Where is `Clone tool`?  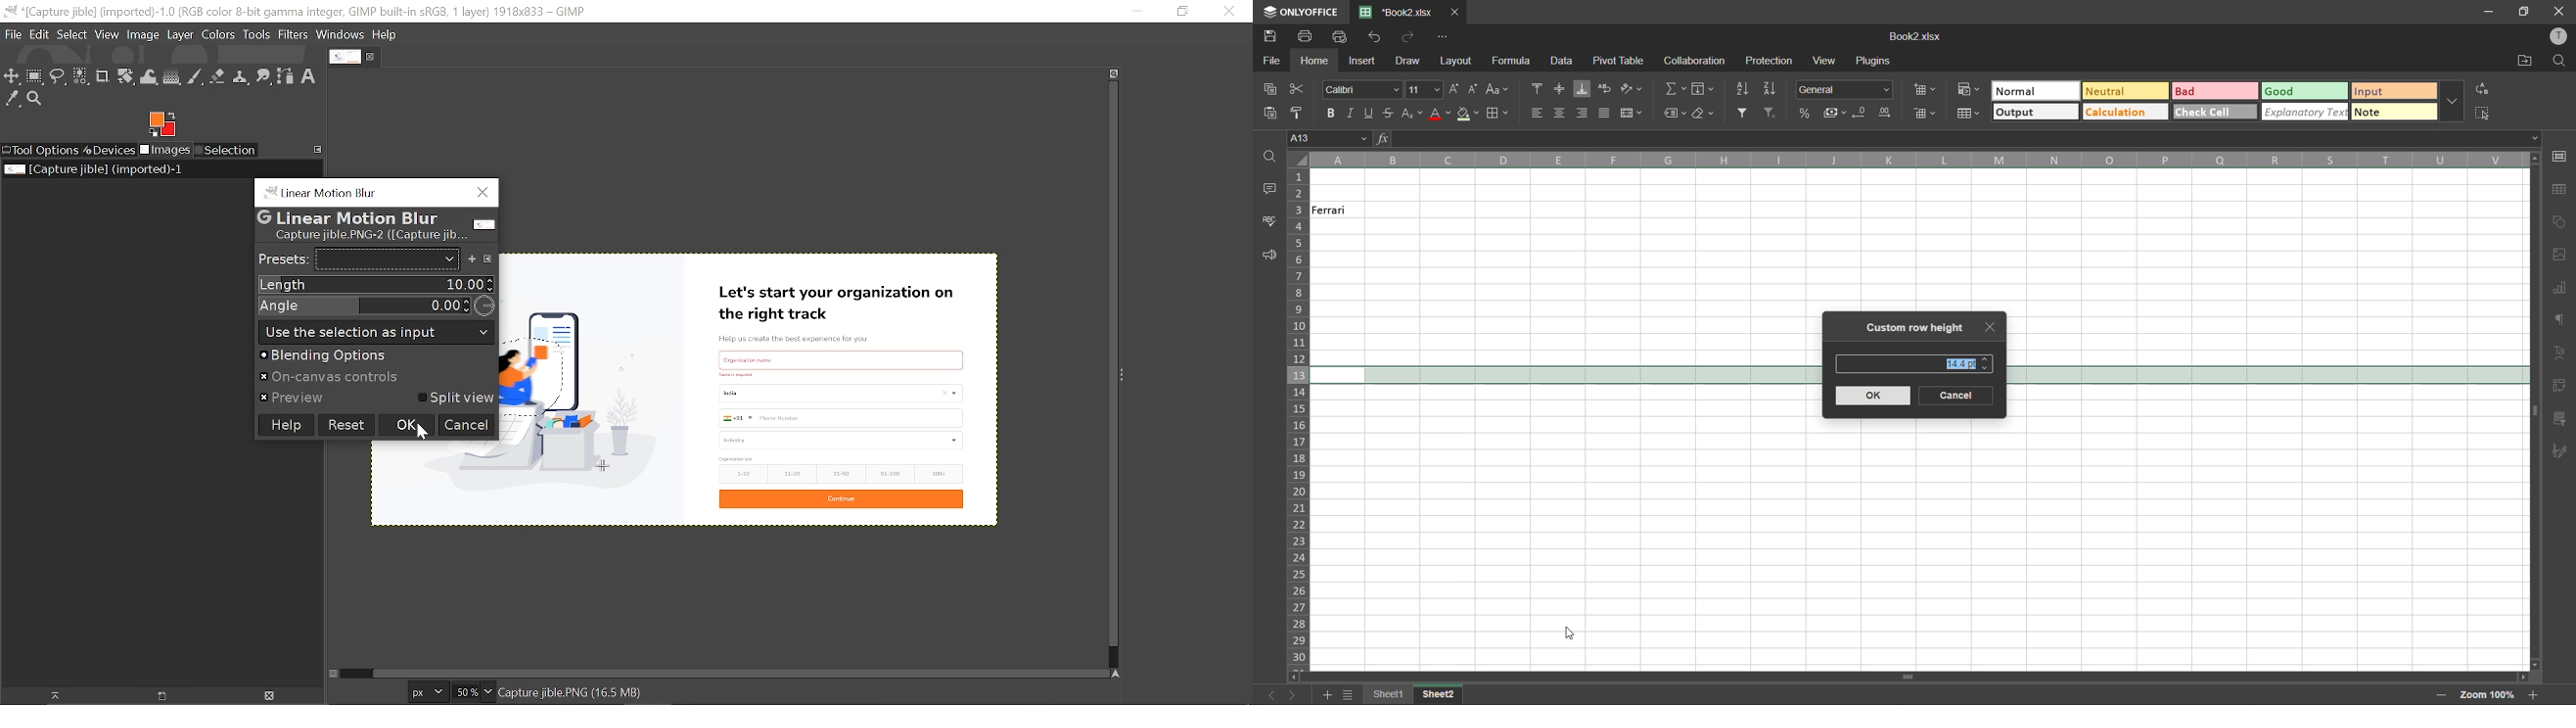 Clone tool is located at coordinates (240, 78).